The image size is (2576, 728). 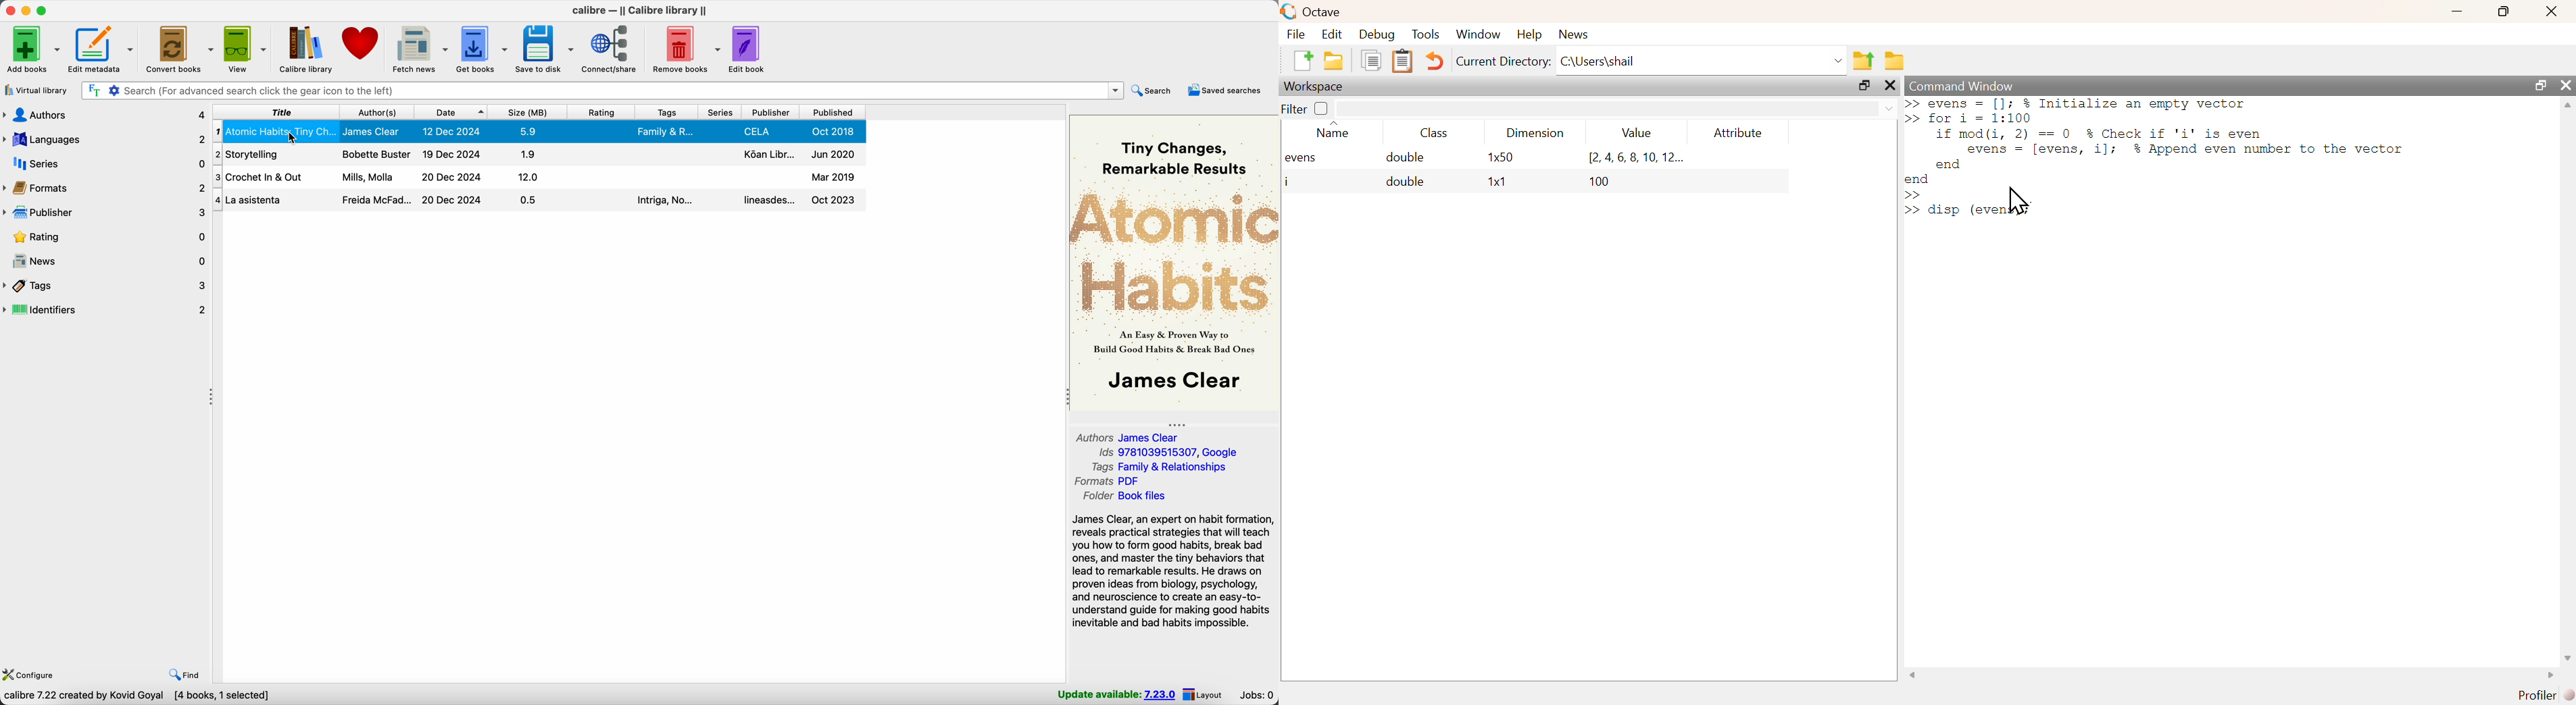 I want to click on crochet in out book details, so click(x=538, y=177).